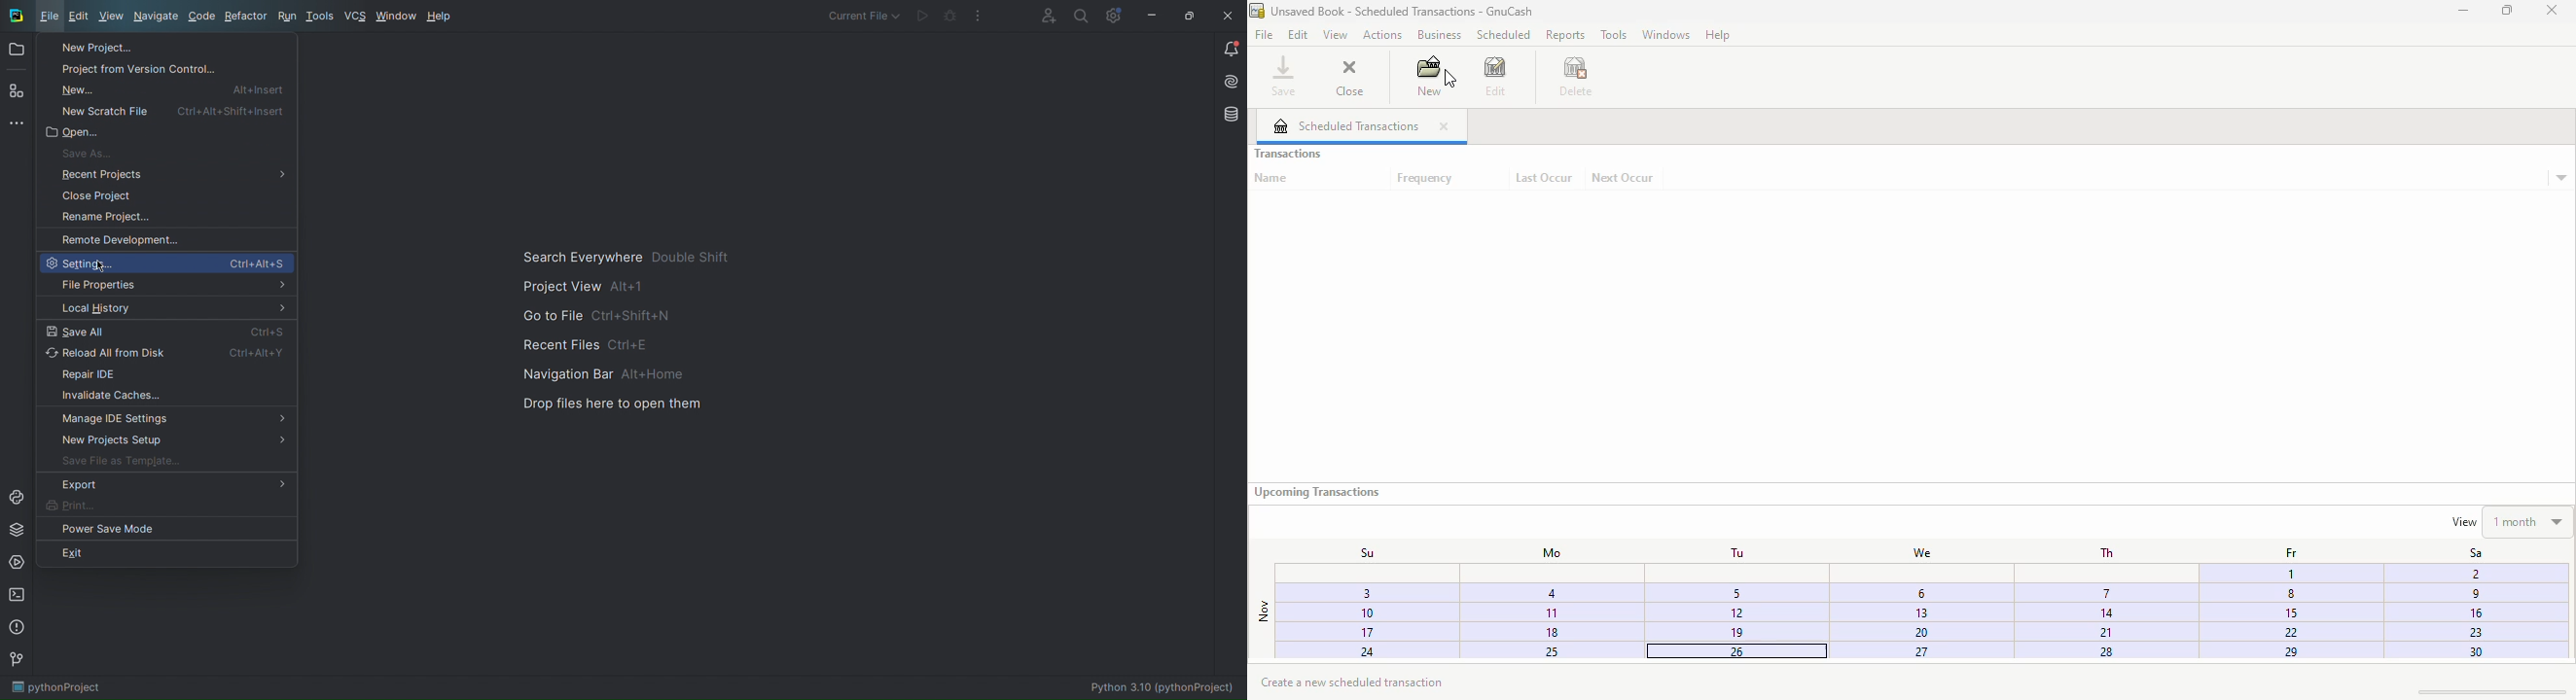 Image resolution: width=2576 pixels, height=700 pixels. What do you see at coordinates (287, 18) in the screenshot?
I see `Run` at bounding box center [287, 18].